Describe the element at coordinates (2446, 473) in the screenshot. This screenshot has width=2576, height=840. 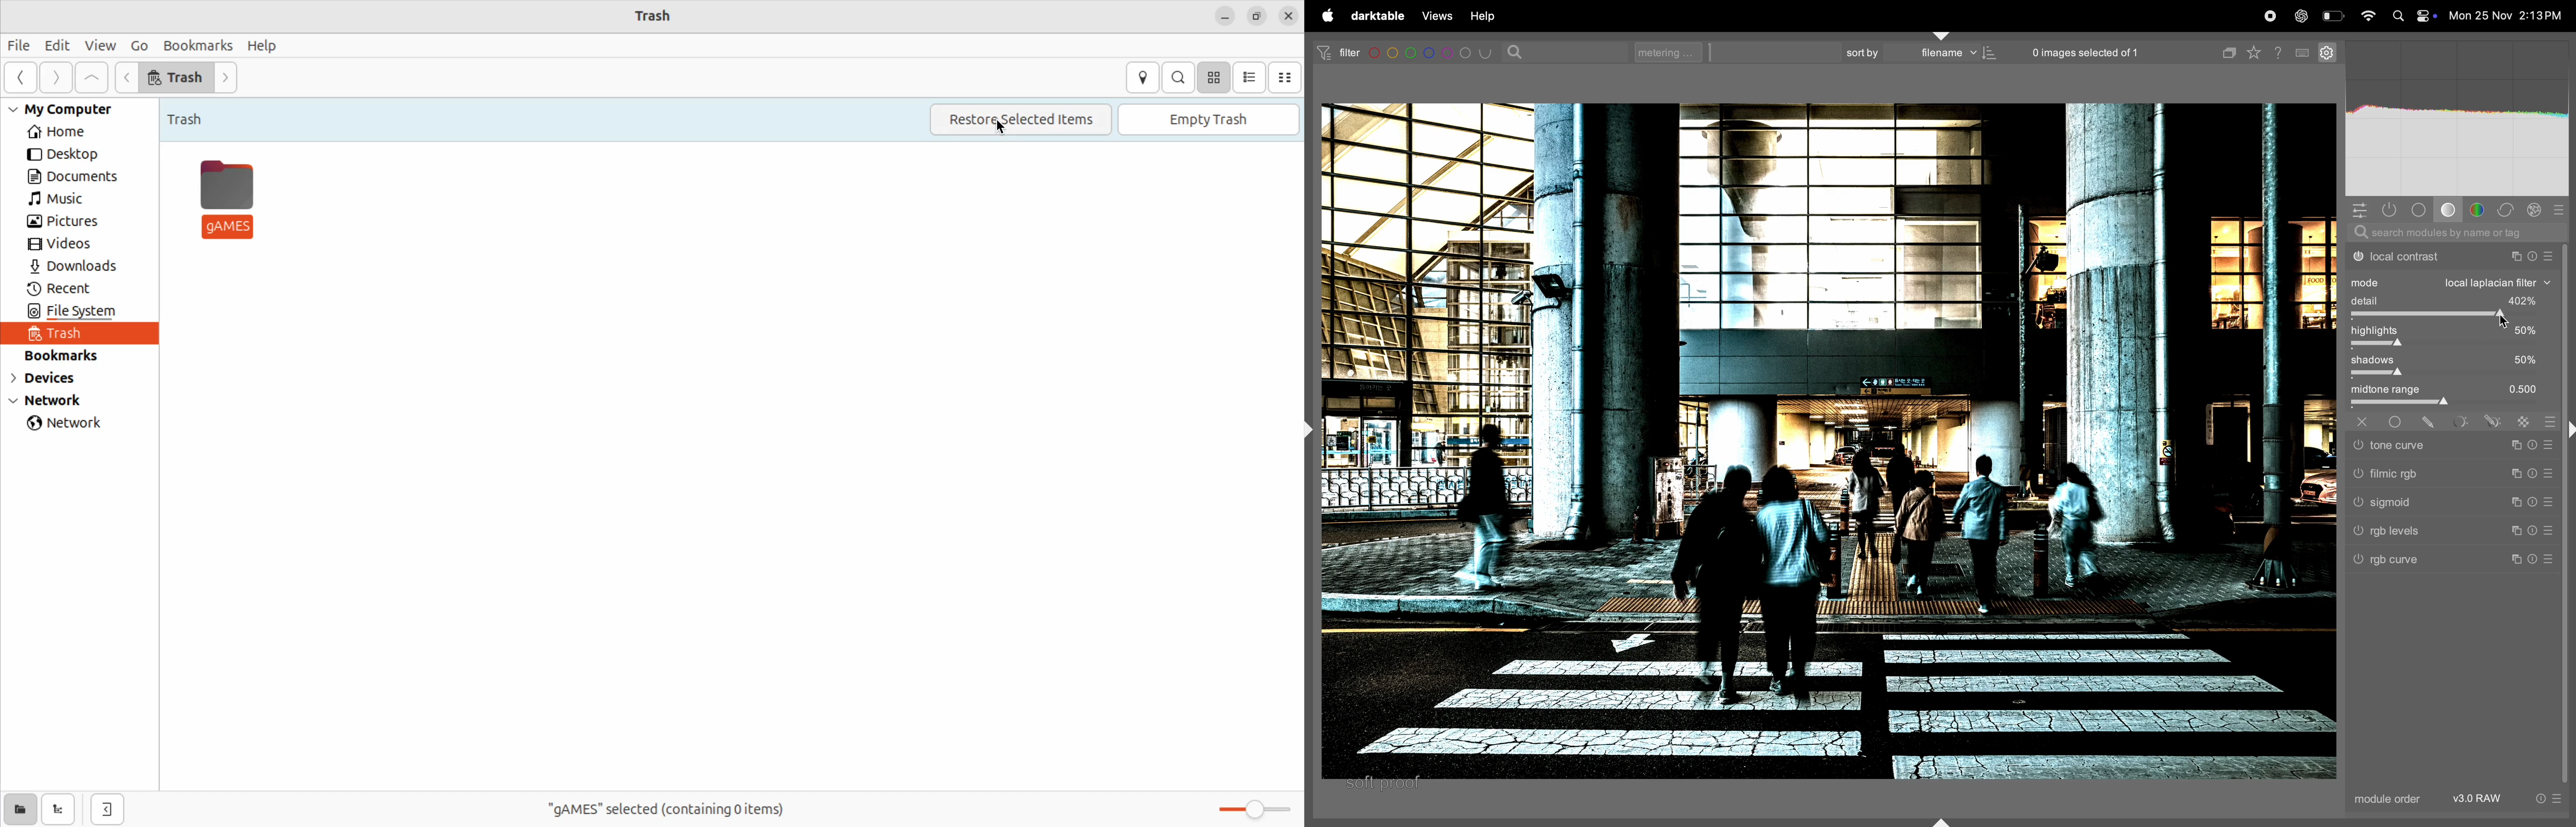
I see `filmic rgb` at that location.